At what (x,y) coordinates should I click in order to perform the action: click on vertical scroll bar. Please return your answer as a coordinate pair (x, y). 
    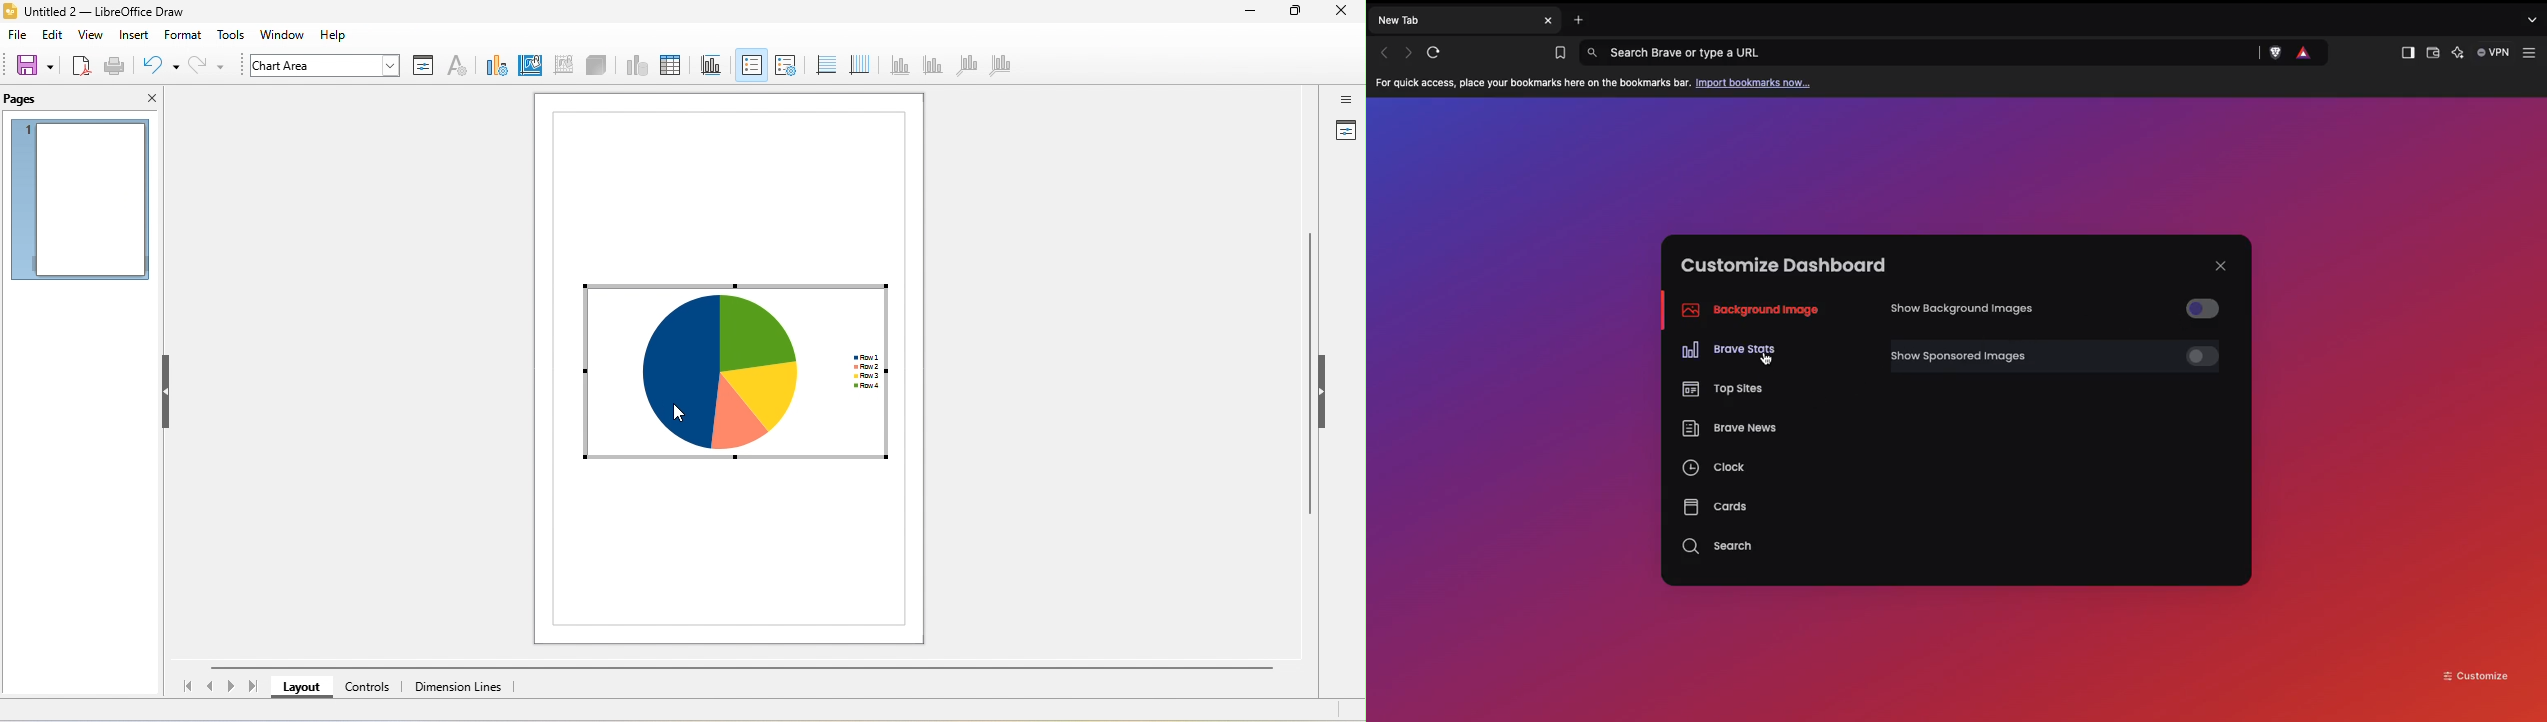
    Looking at the image, I should click on (1310, 380).